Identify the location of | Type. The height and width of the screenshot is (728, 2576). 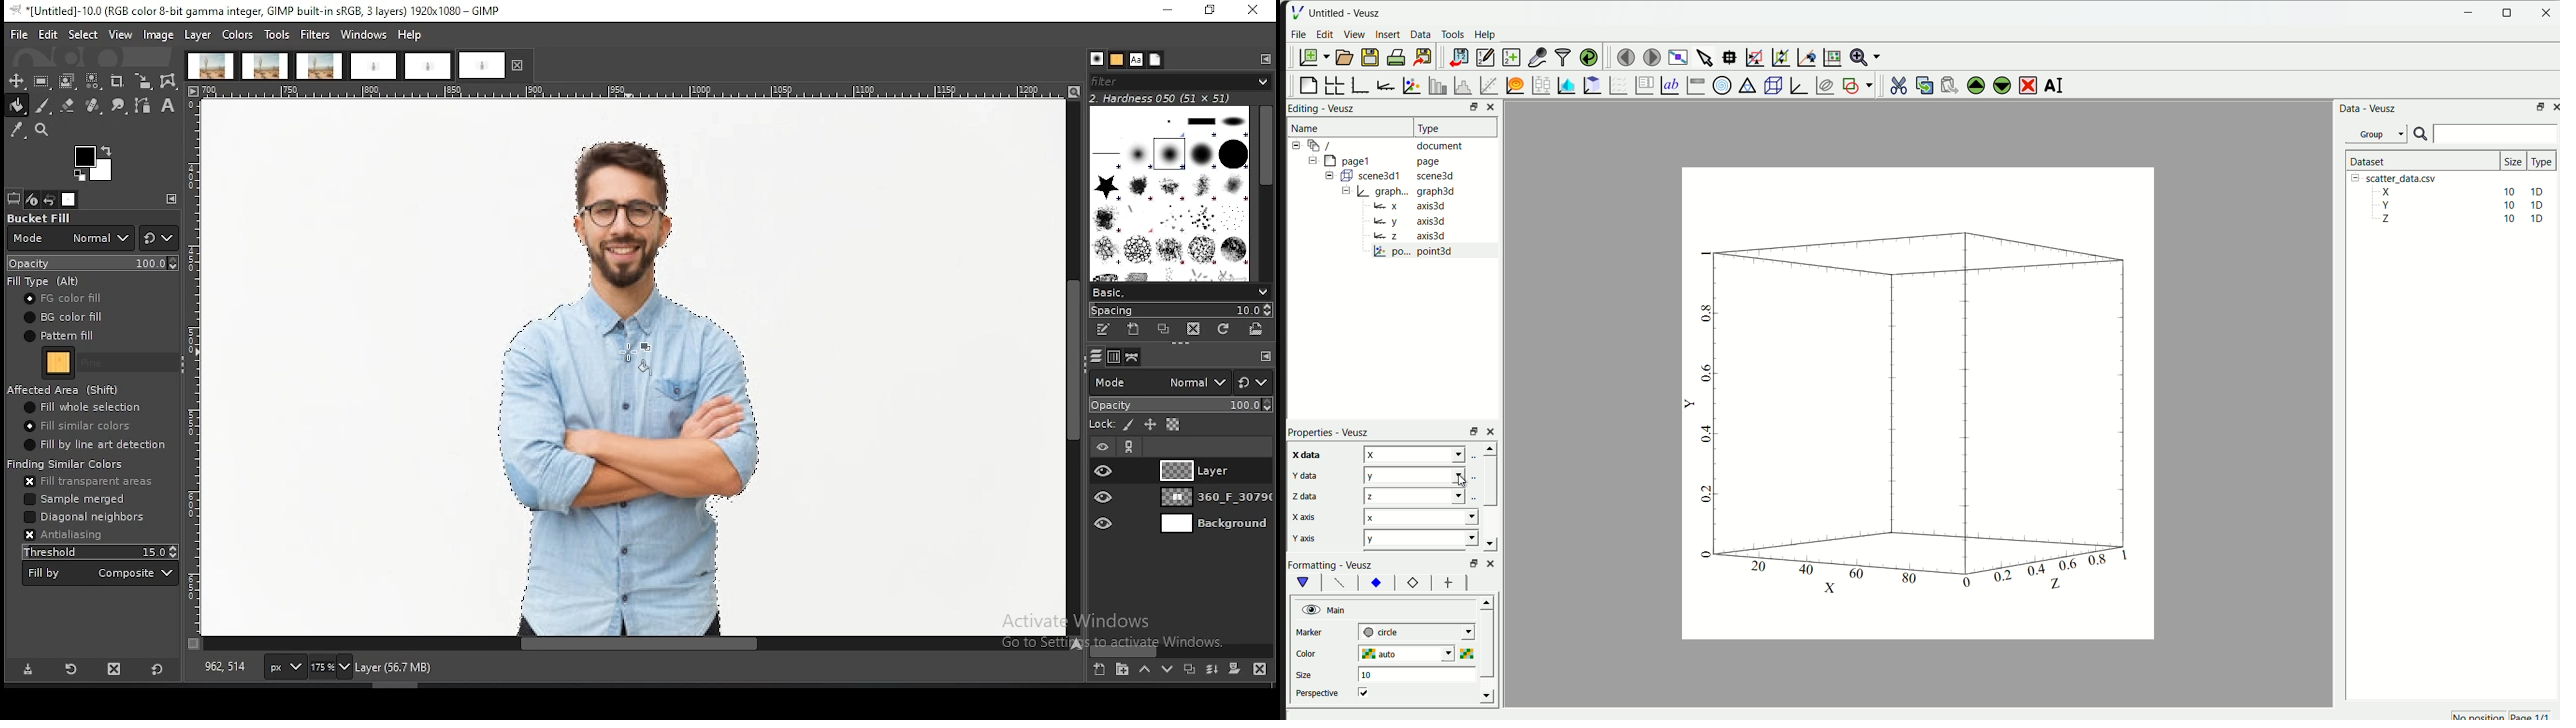
(2539, 161).